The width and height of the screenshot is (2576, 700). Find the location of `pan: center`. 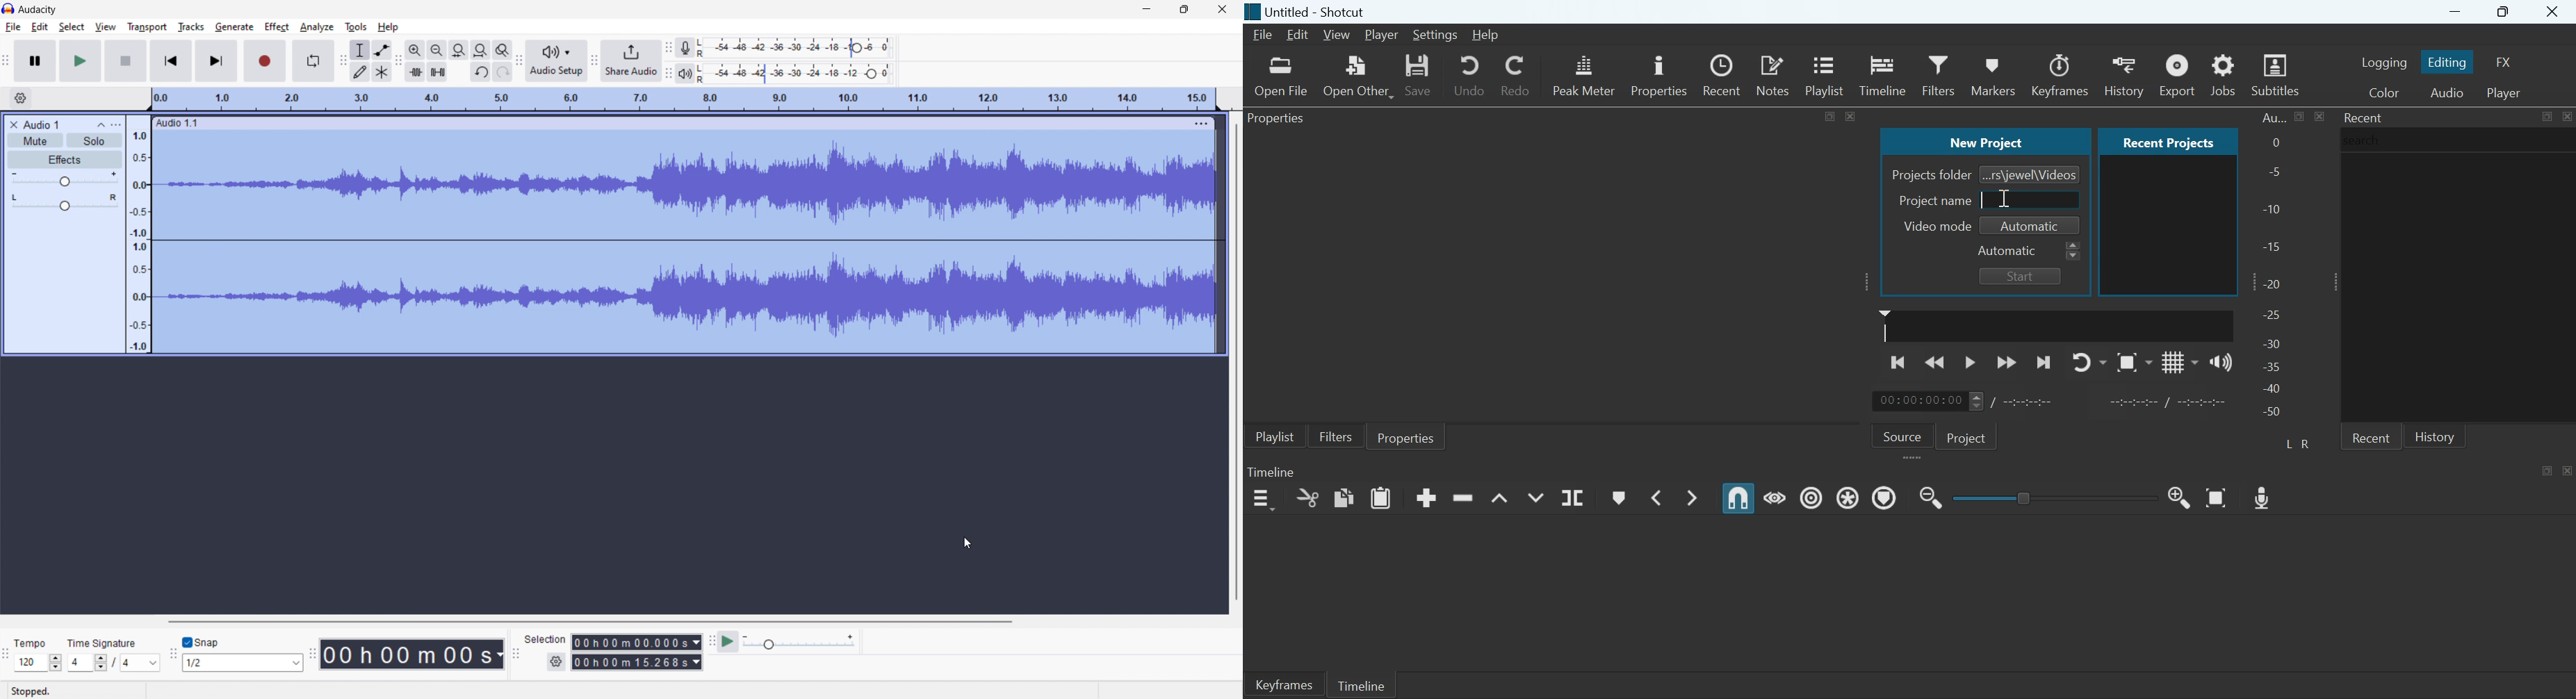

pan: center is located at coordinates (65, 202).